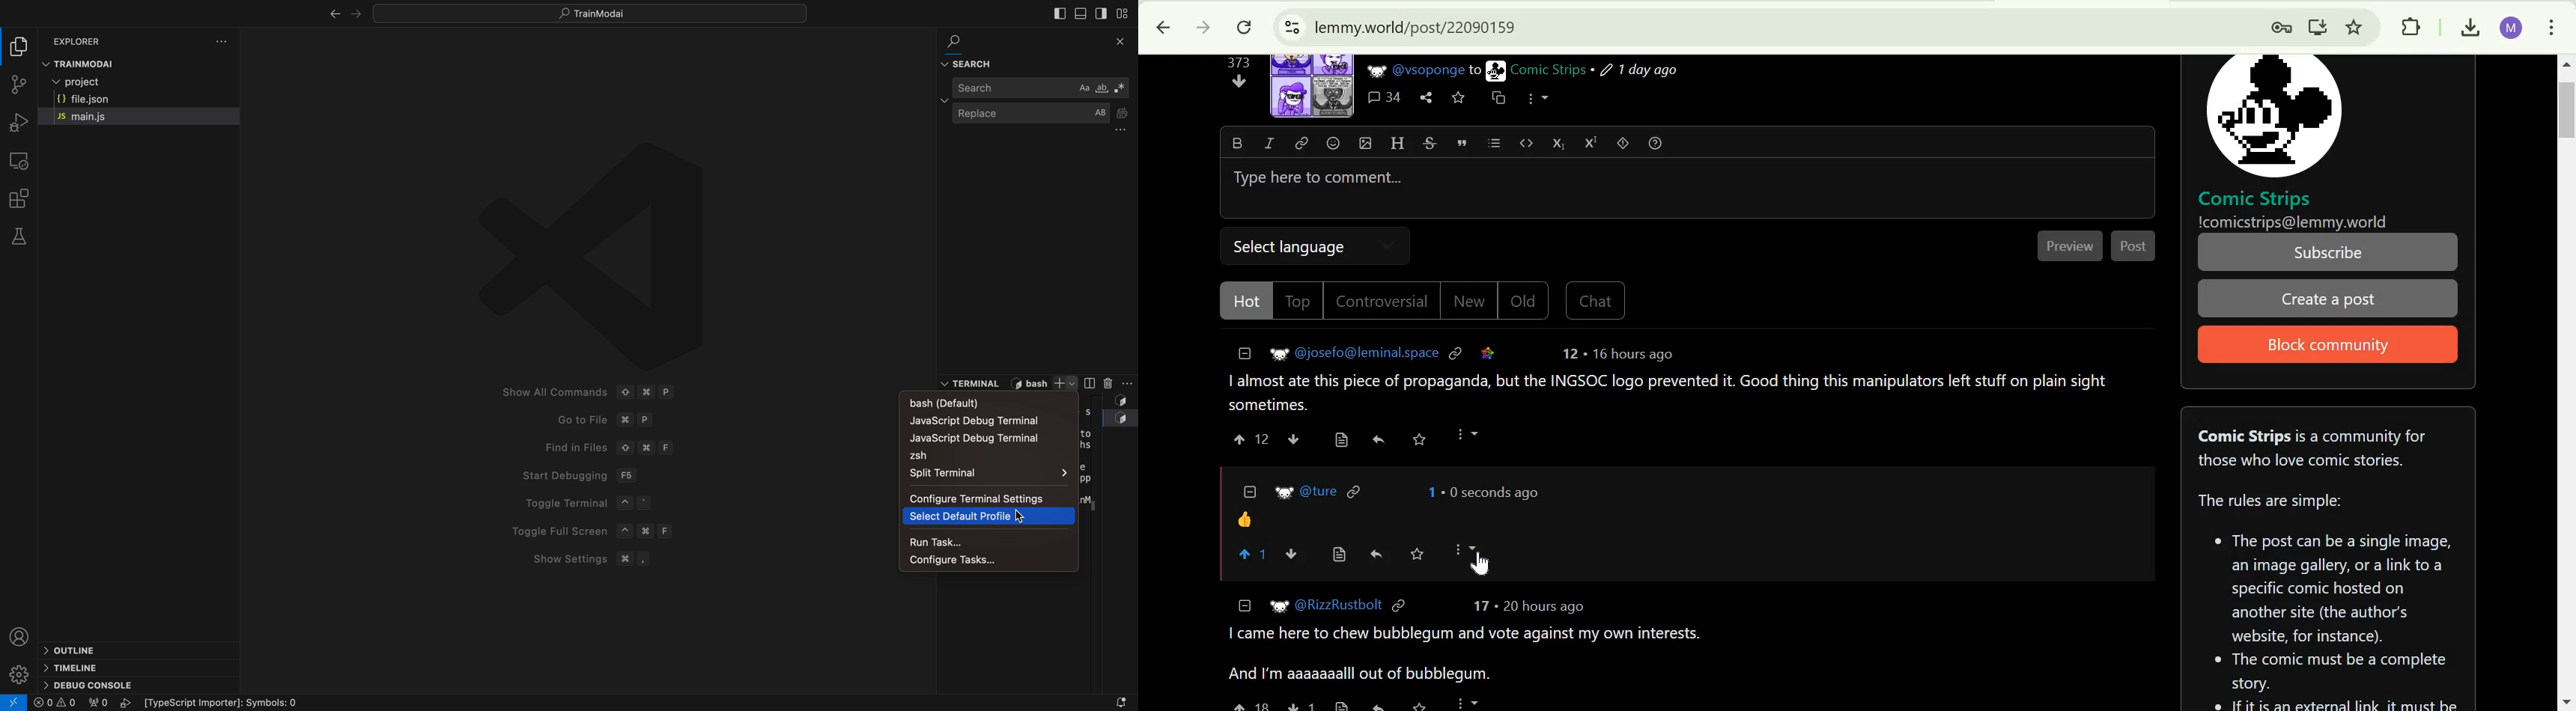 This screenshot has width=2576, height=728. What do you see at coordinates (594, 251) in the screenshot?
I see `Logo` at bounding box center [594, 251].